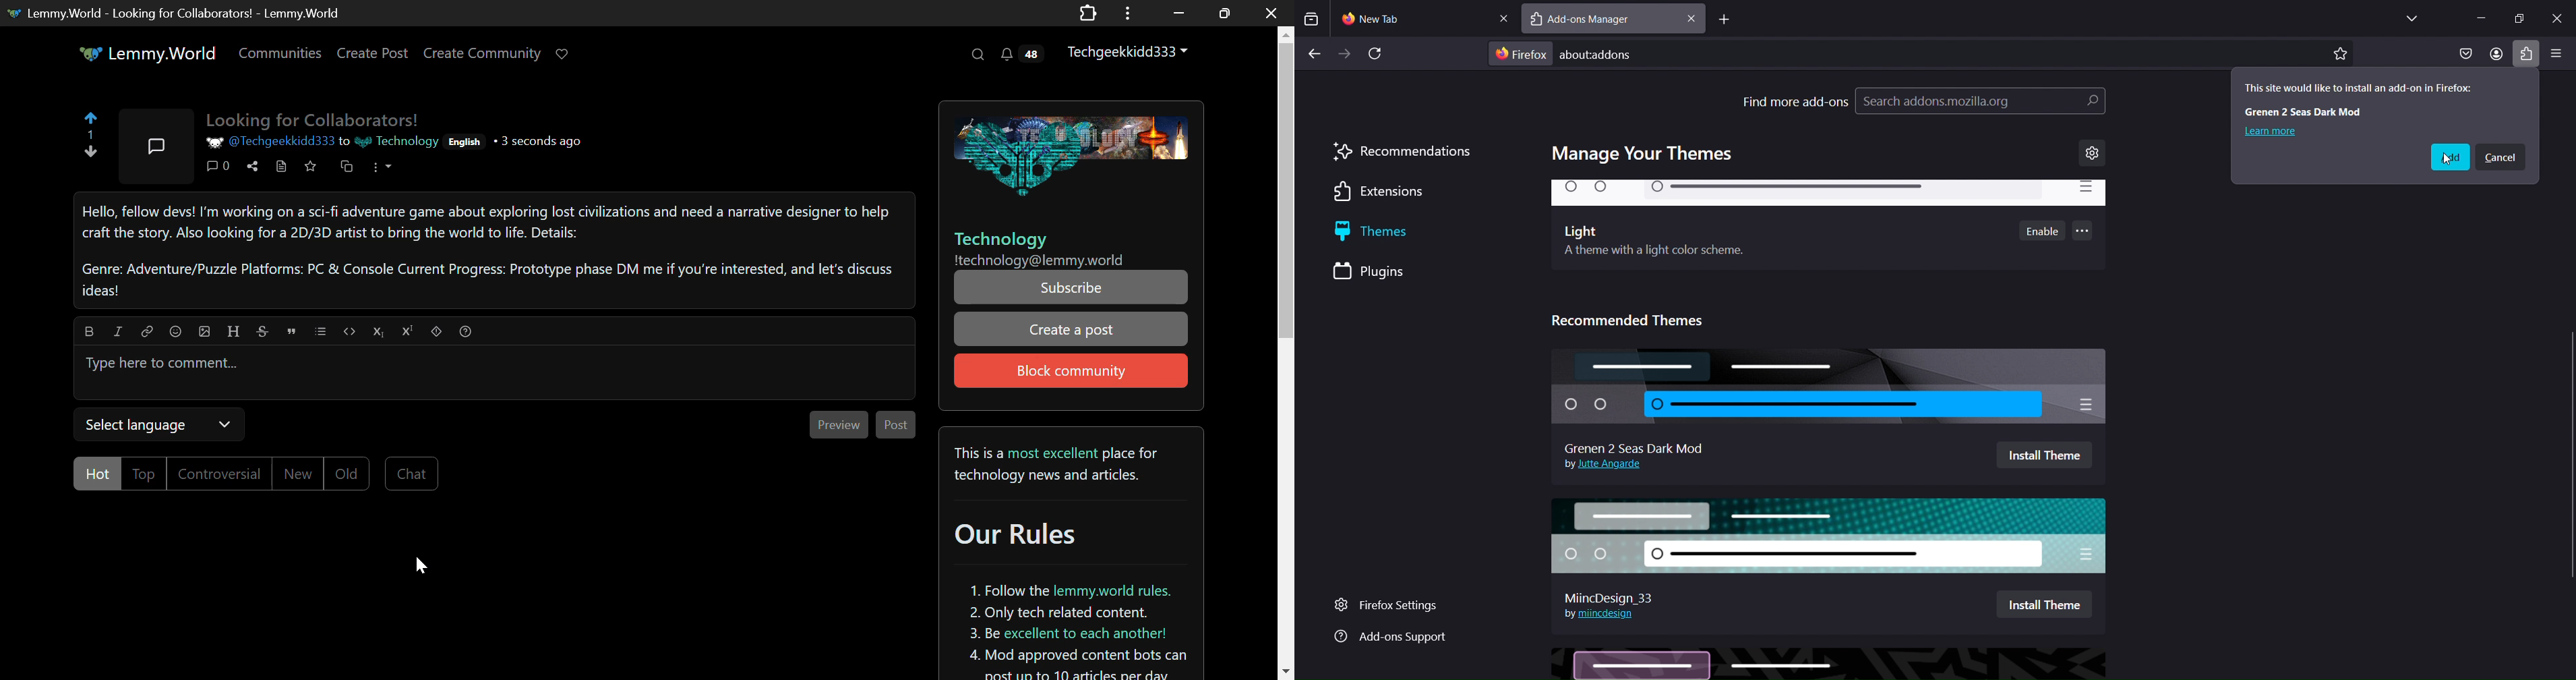 The image size is (2576, 700). Describe the element at coordinates (2519, 17) in the screenshot. I see `restore windowss` at that location.